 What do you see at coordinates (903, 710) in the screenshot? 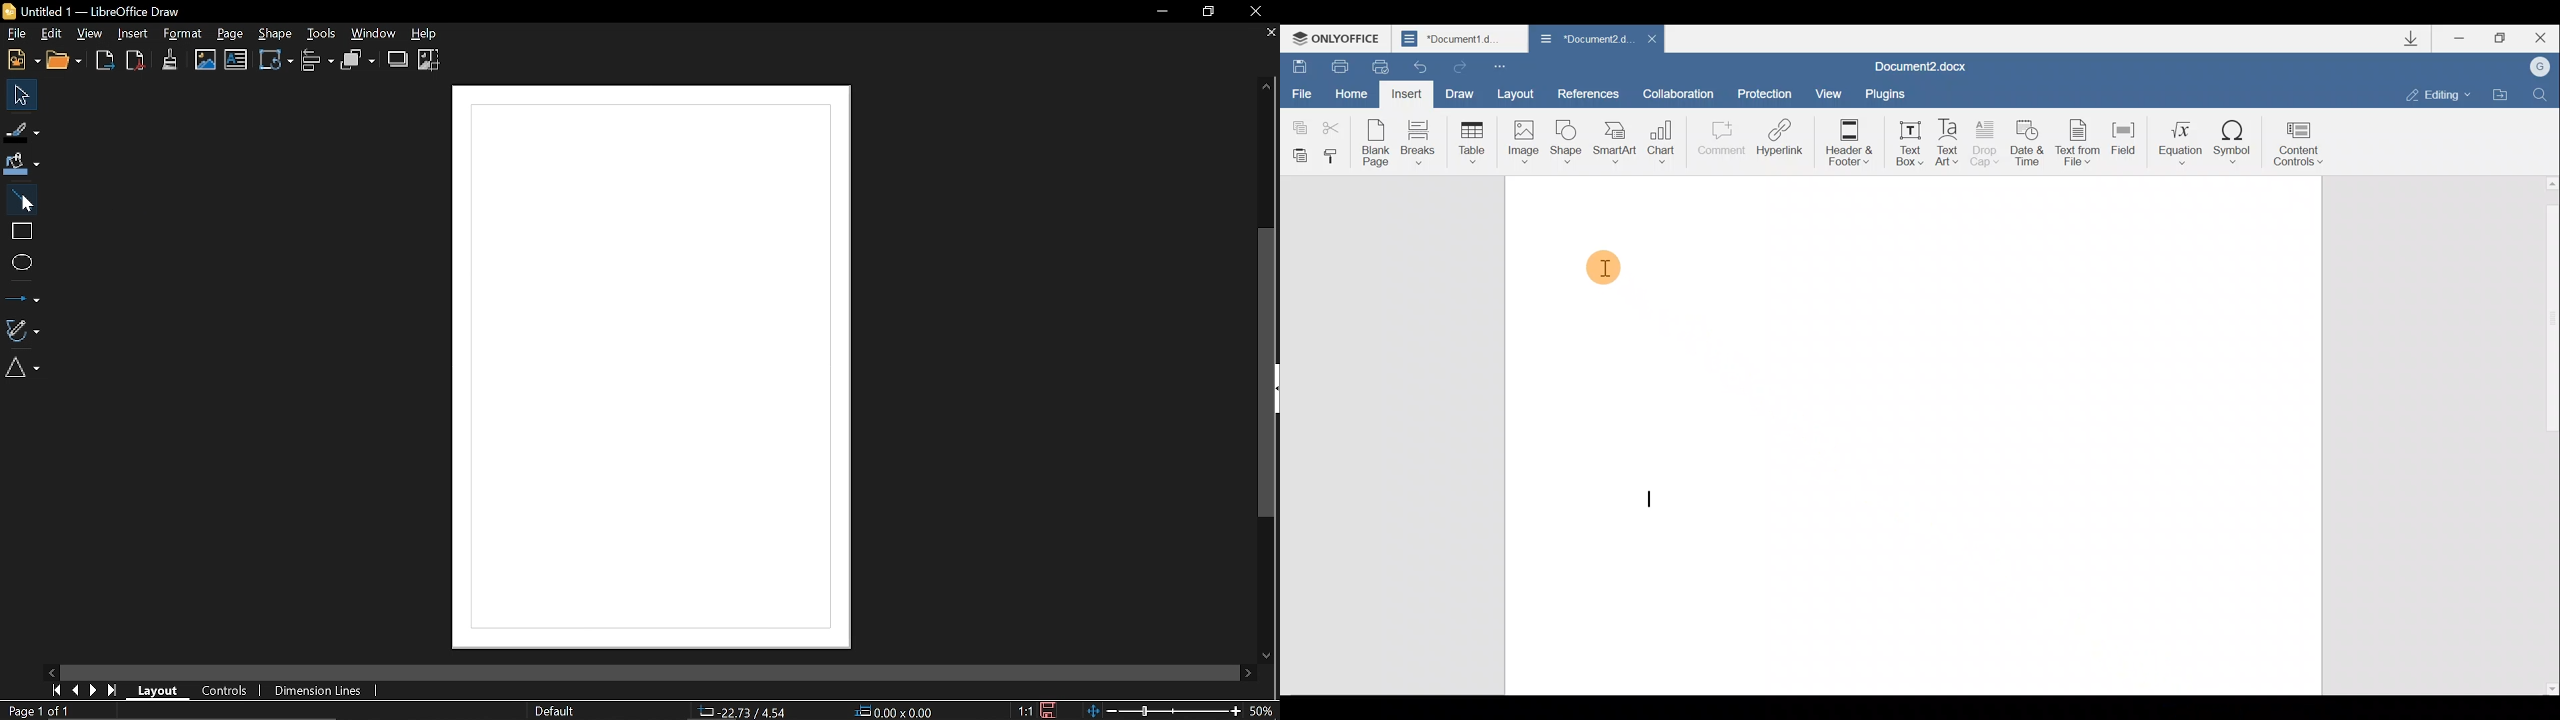
I see `Size` at bounding box center [903, 710].